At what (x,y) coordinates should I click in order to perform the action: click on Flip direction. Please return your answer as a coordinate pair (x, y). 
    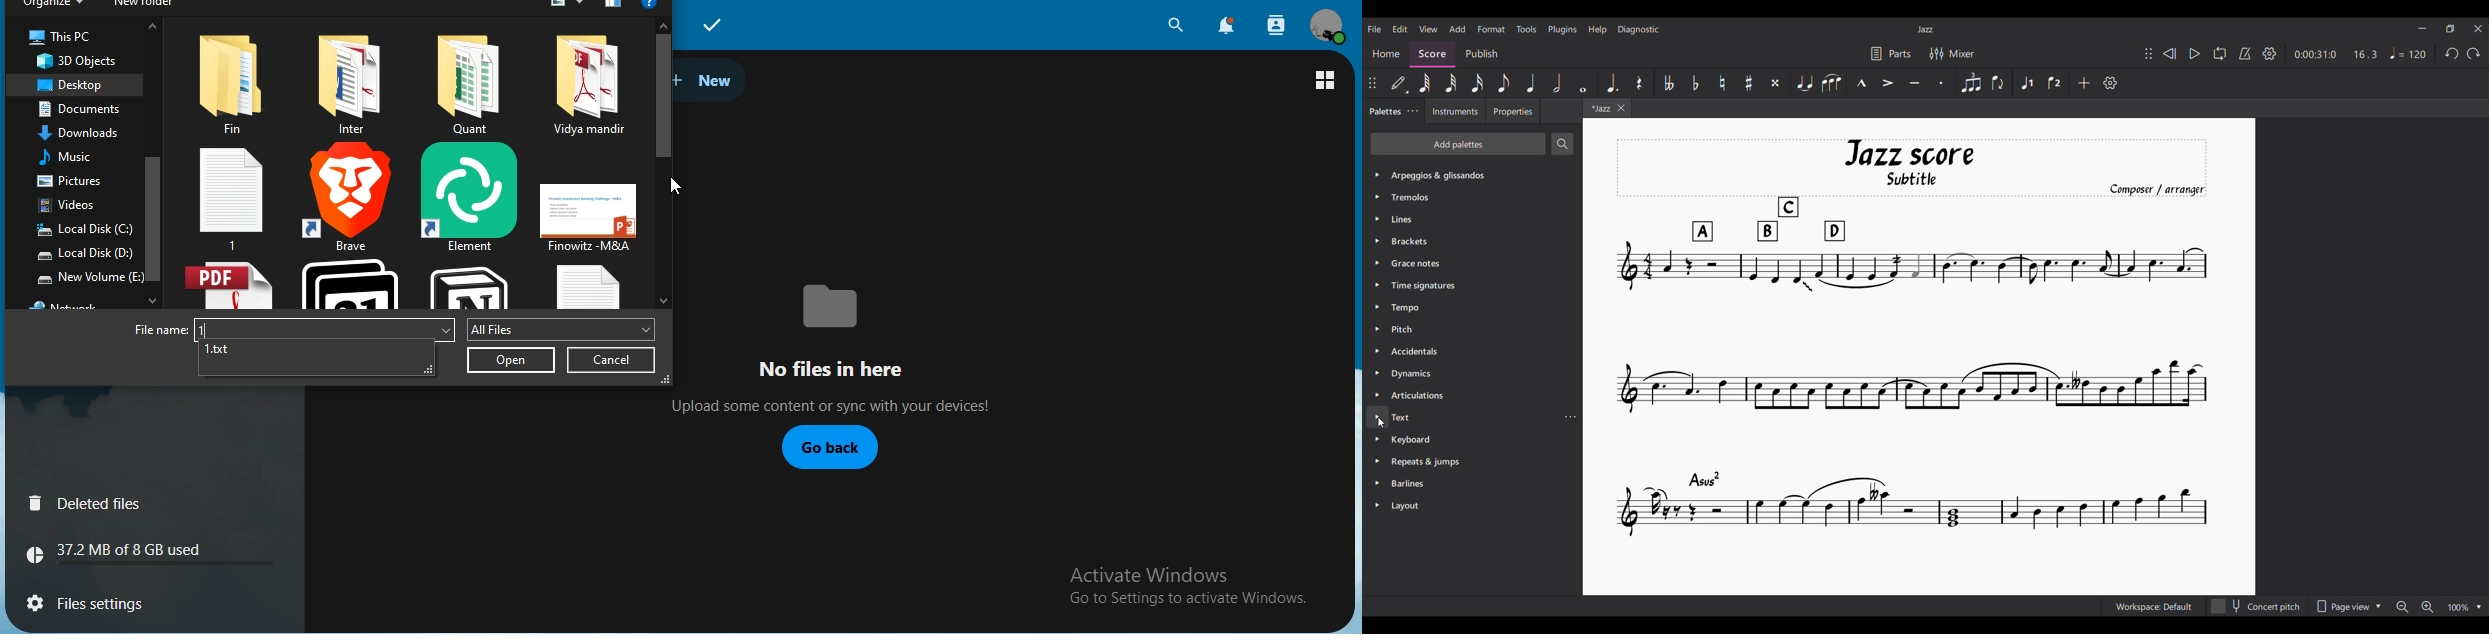
    Looking at the image, I should click on (1998, 82).